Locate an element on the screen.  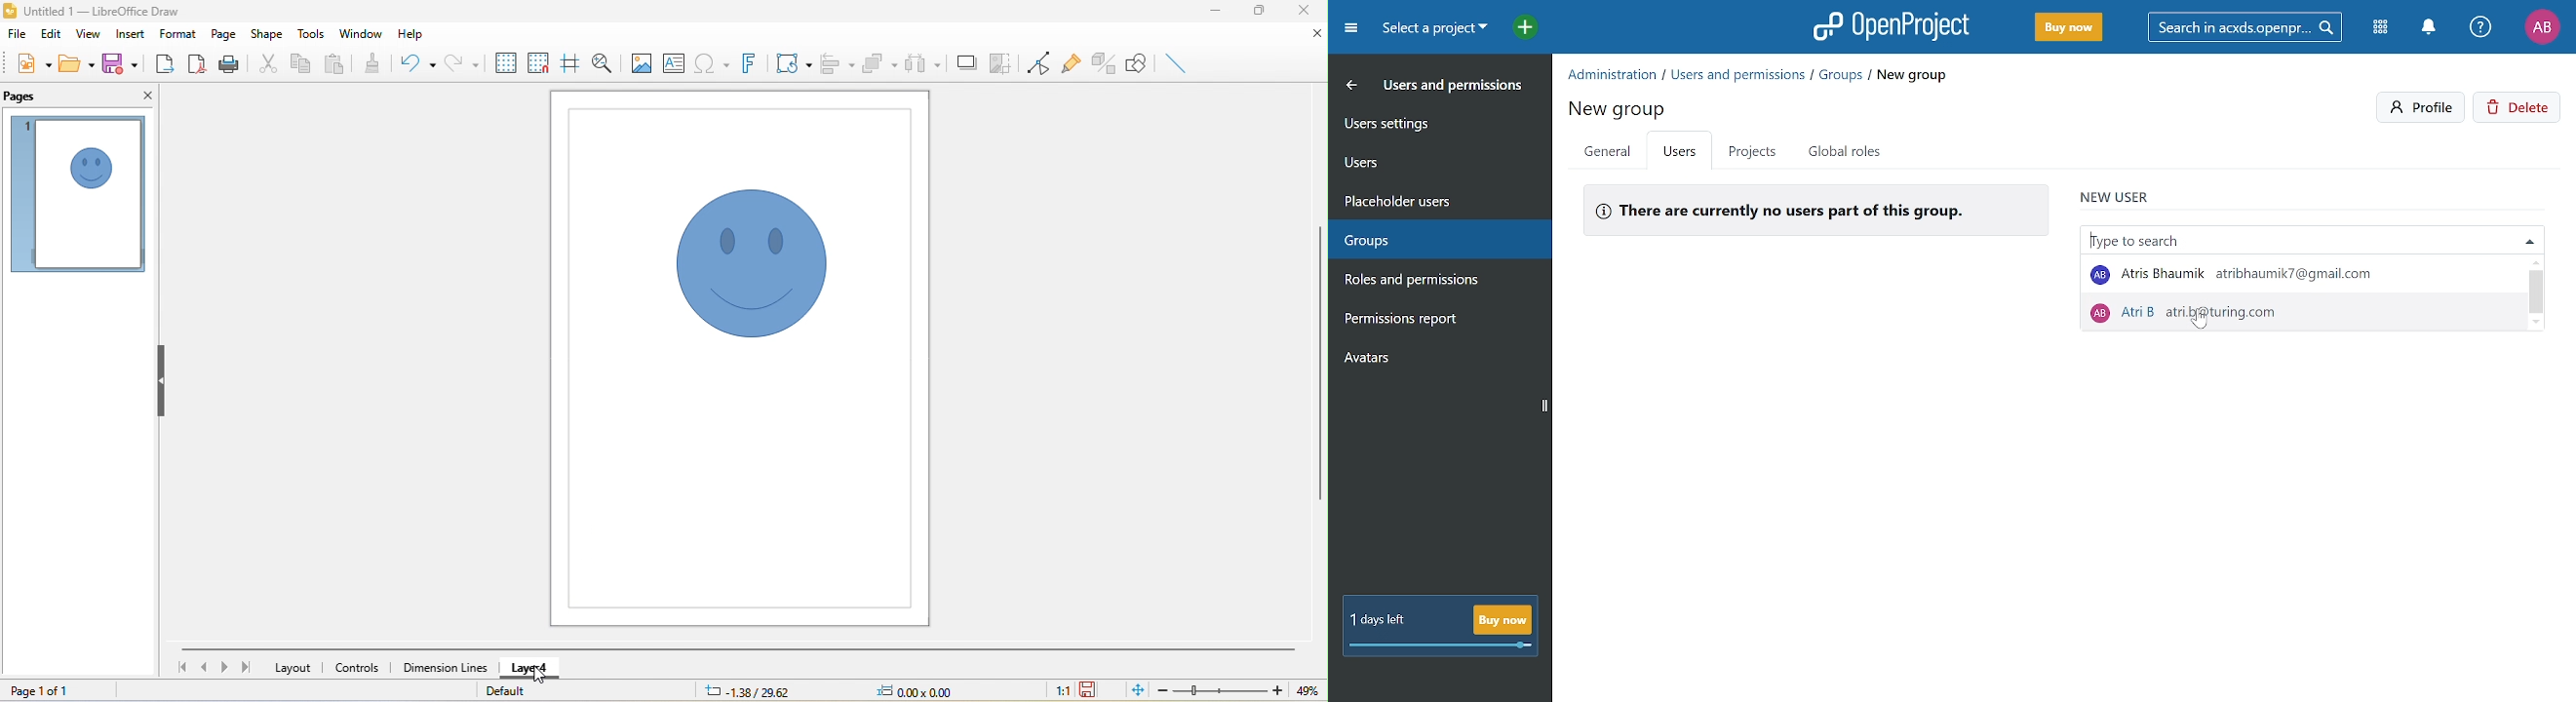
Users and permissoins is located at coordinates (1455, 89).